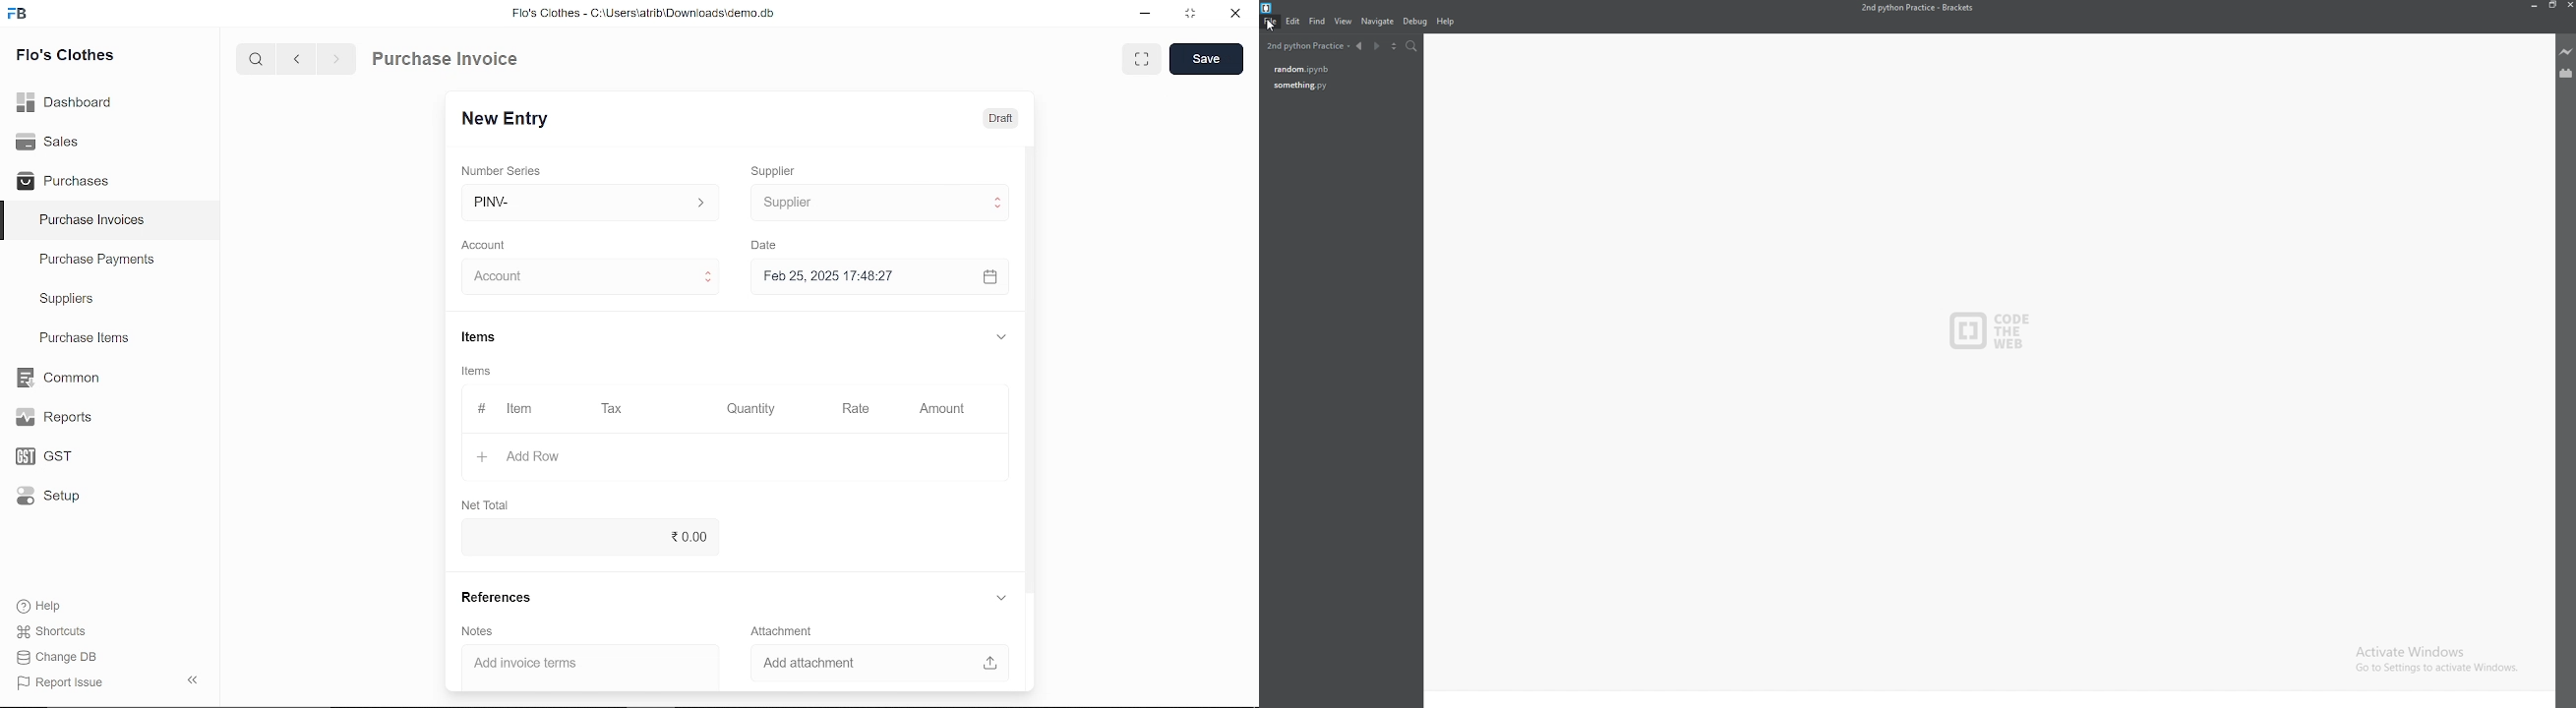 This screenshot has height=728, width=2576. I want to click on debug, so click(1416, 21).